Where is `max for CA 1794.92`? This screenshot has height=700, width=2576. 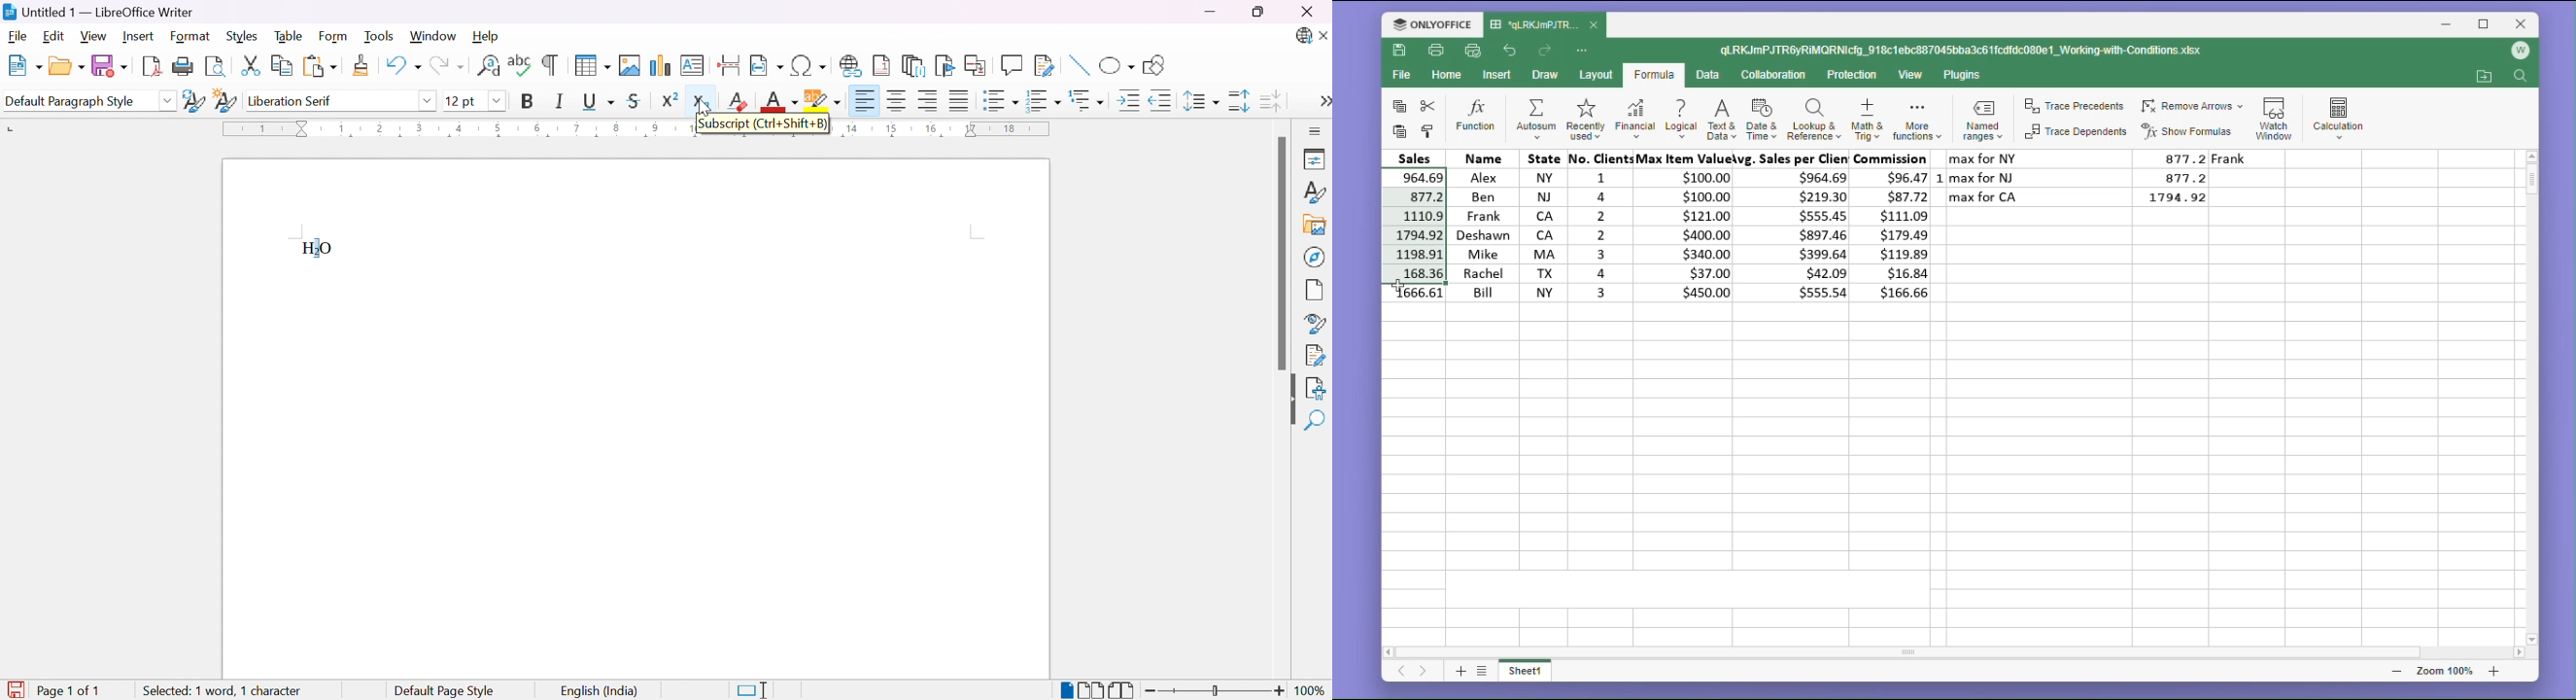 max for CA 1794.92 is located at coordinates (2084, 197).